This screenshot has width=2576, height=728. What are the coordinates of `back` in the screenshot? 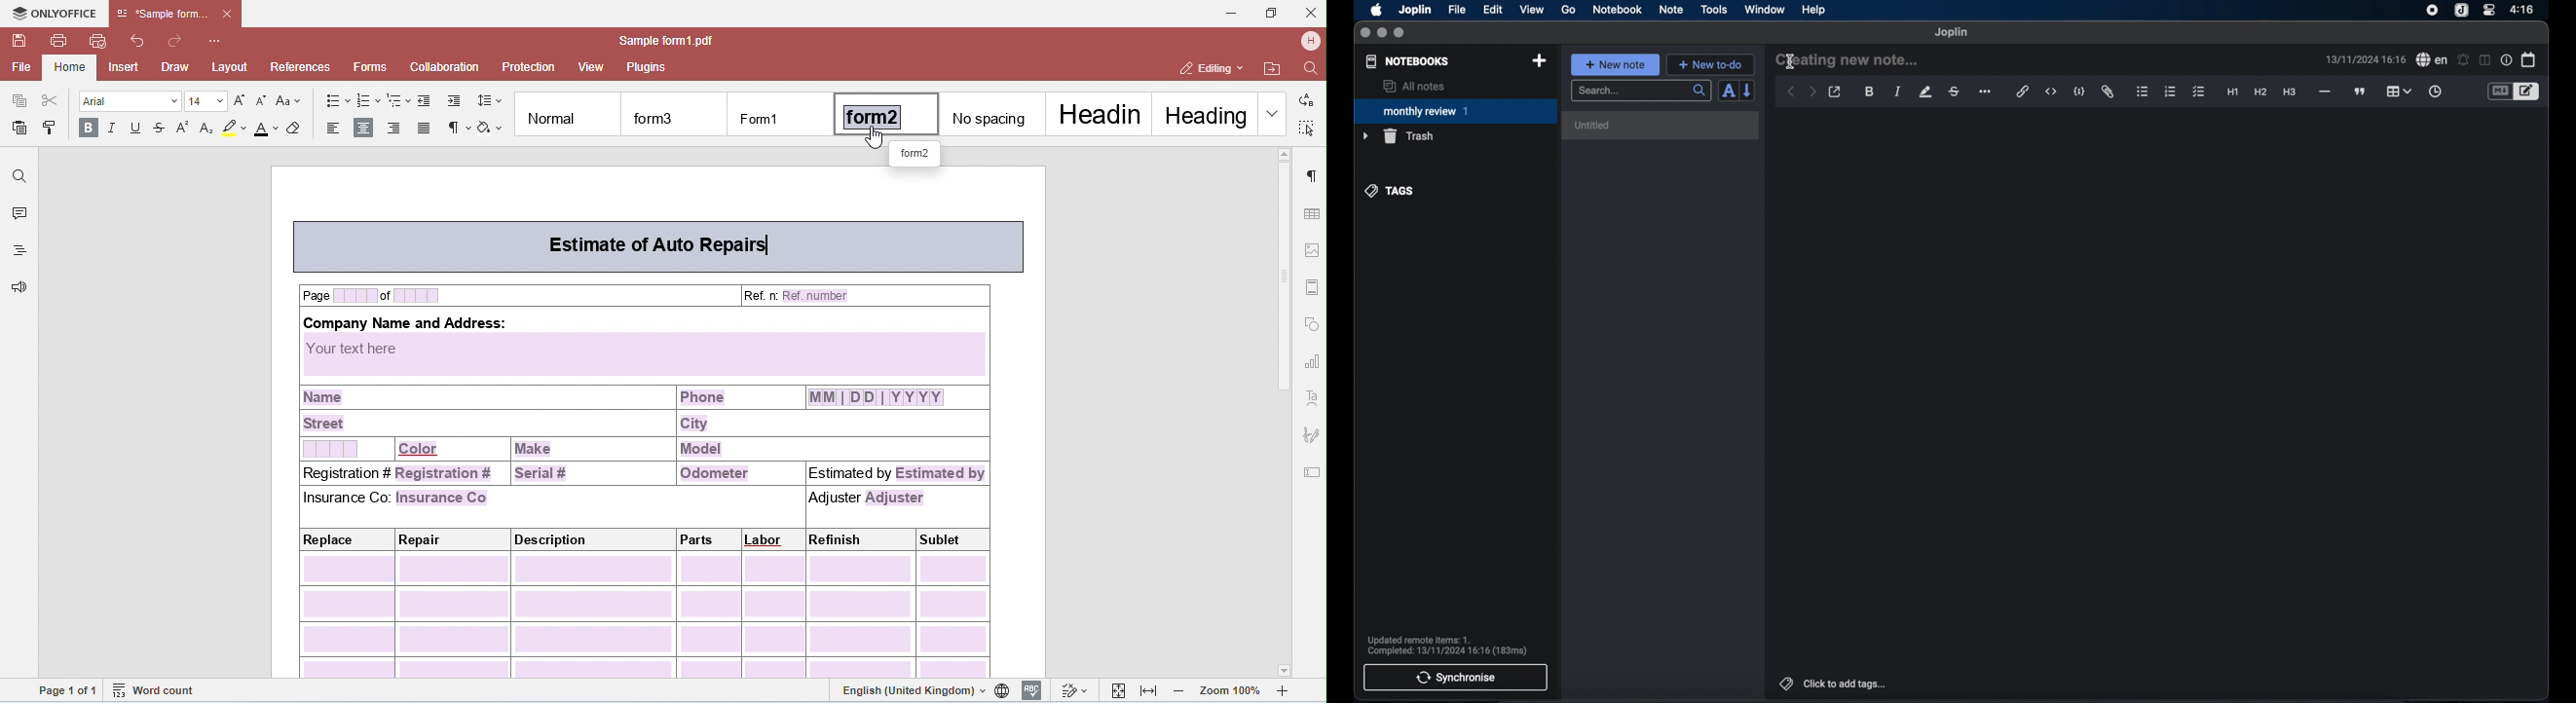 It's located at (1791, 92).